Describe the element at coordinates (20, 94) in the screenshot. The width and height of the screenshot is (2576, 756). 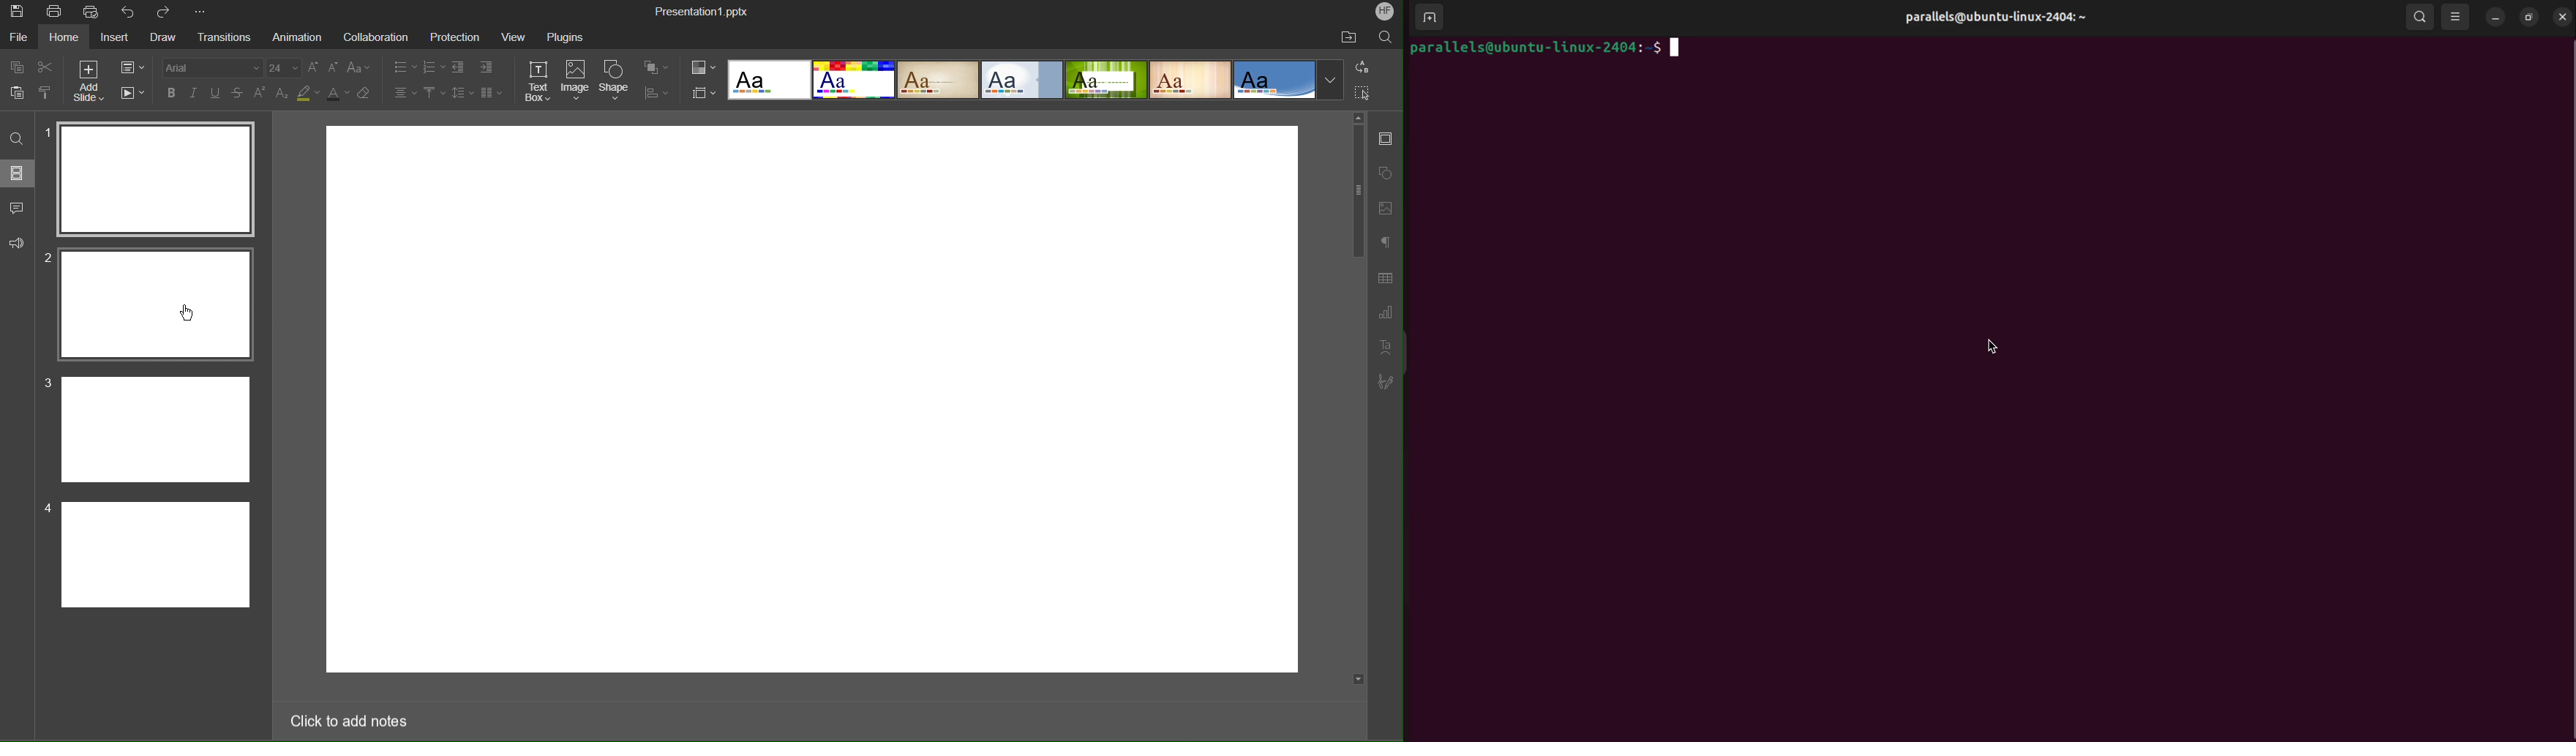
I see `paste` at that location.